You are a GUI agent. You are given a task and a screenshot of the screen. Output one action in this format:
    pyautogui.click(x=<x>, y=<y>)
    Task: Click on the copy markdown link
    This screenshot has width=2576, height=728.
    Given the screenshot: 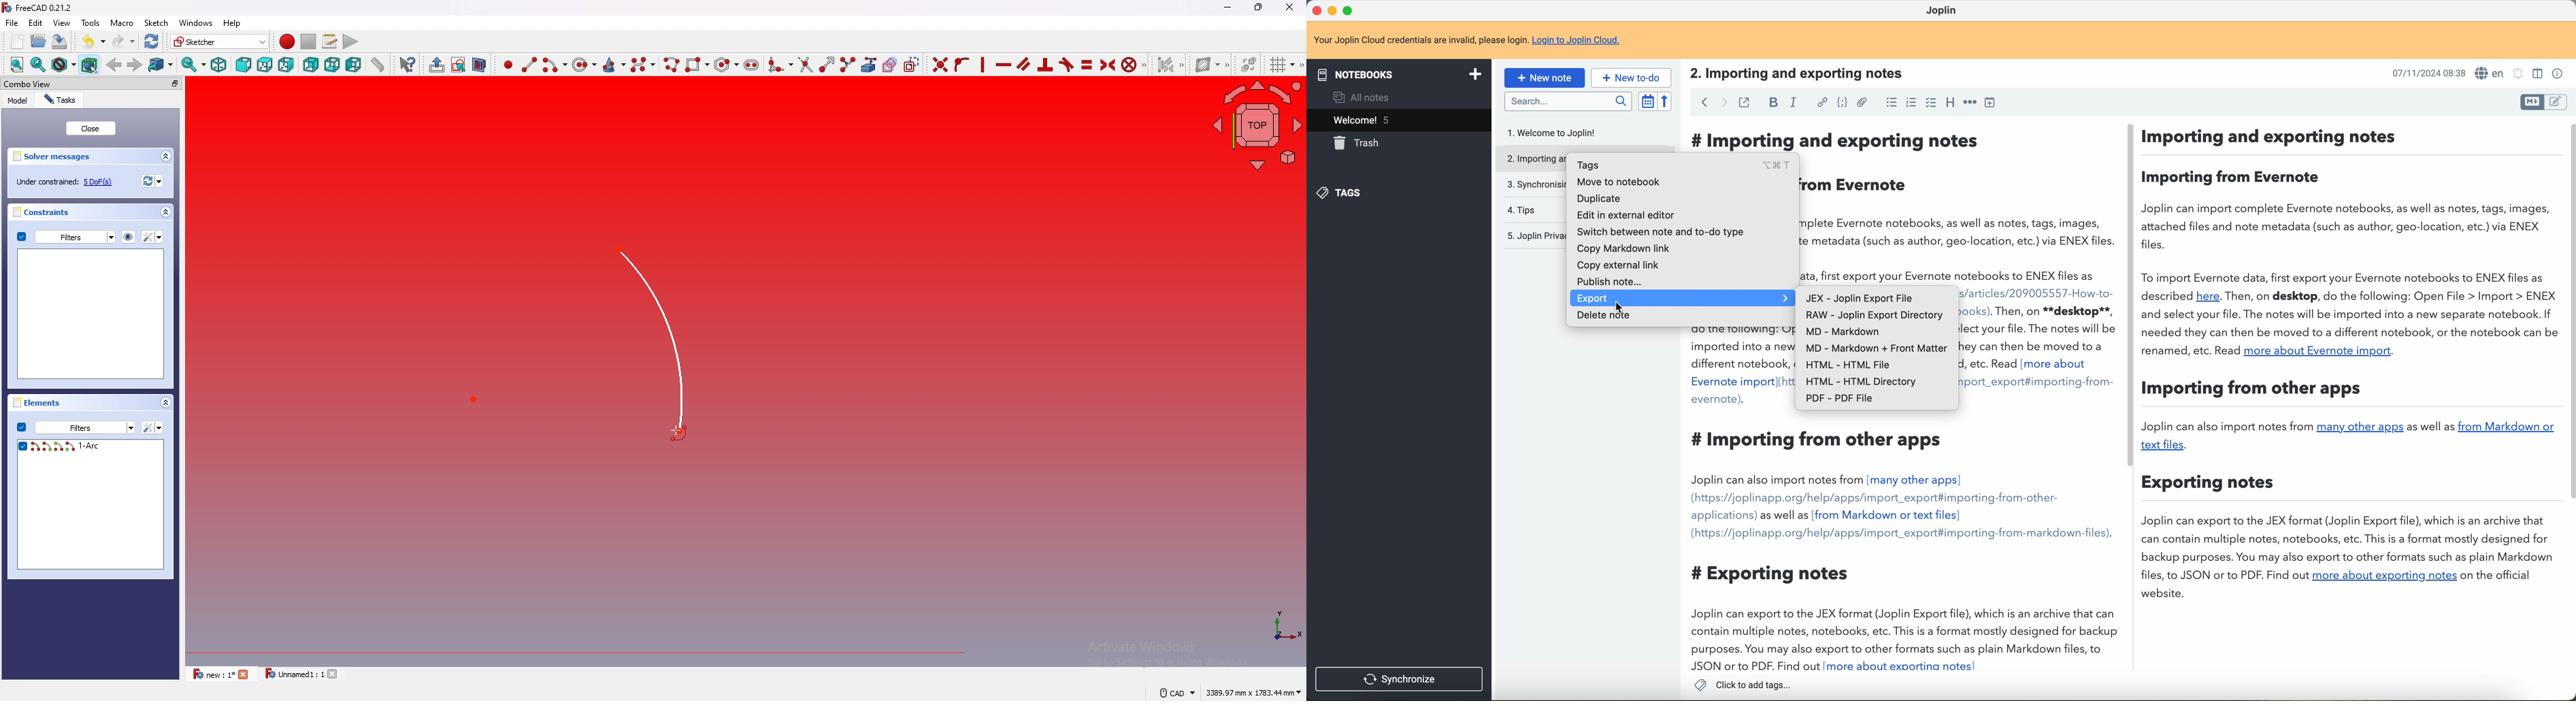 What is the action you would take?
    pyautogui.click(x=1625, y=249)
    